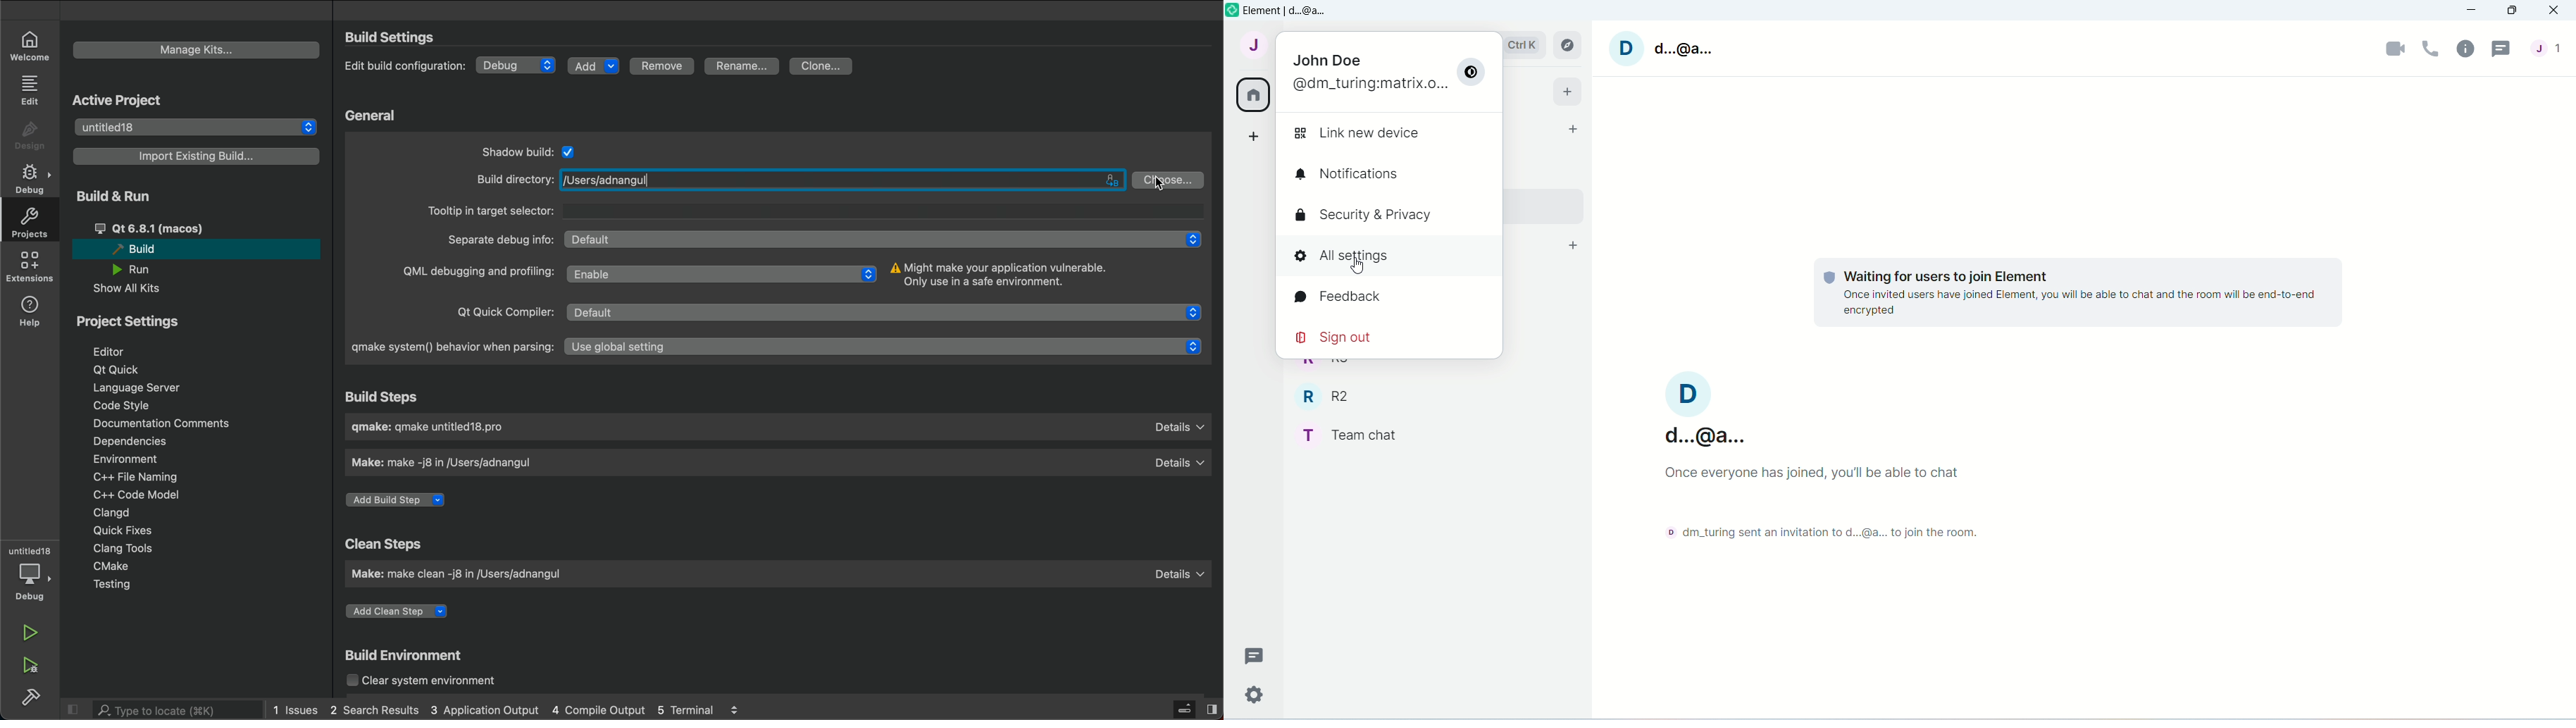 This screenshot has width=2576, height=728. Describe the element at coordinates (1347, 173) in the screenshot. I see `Notifications` at that location.